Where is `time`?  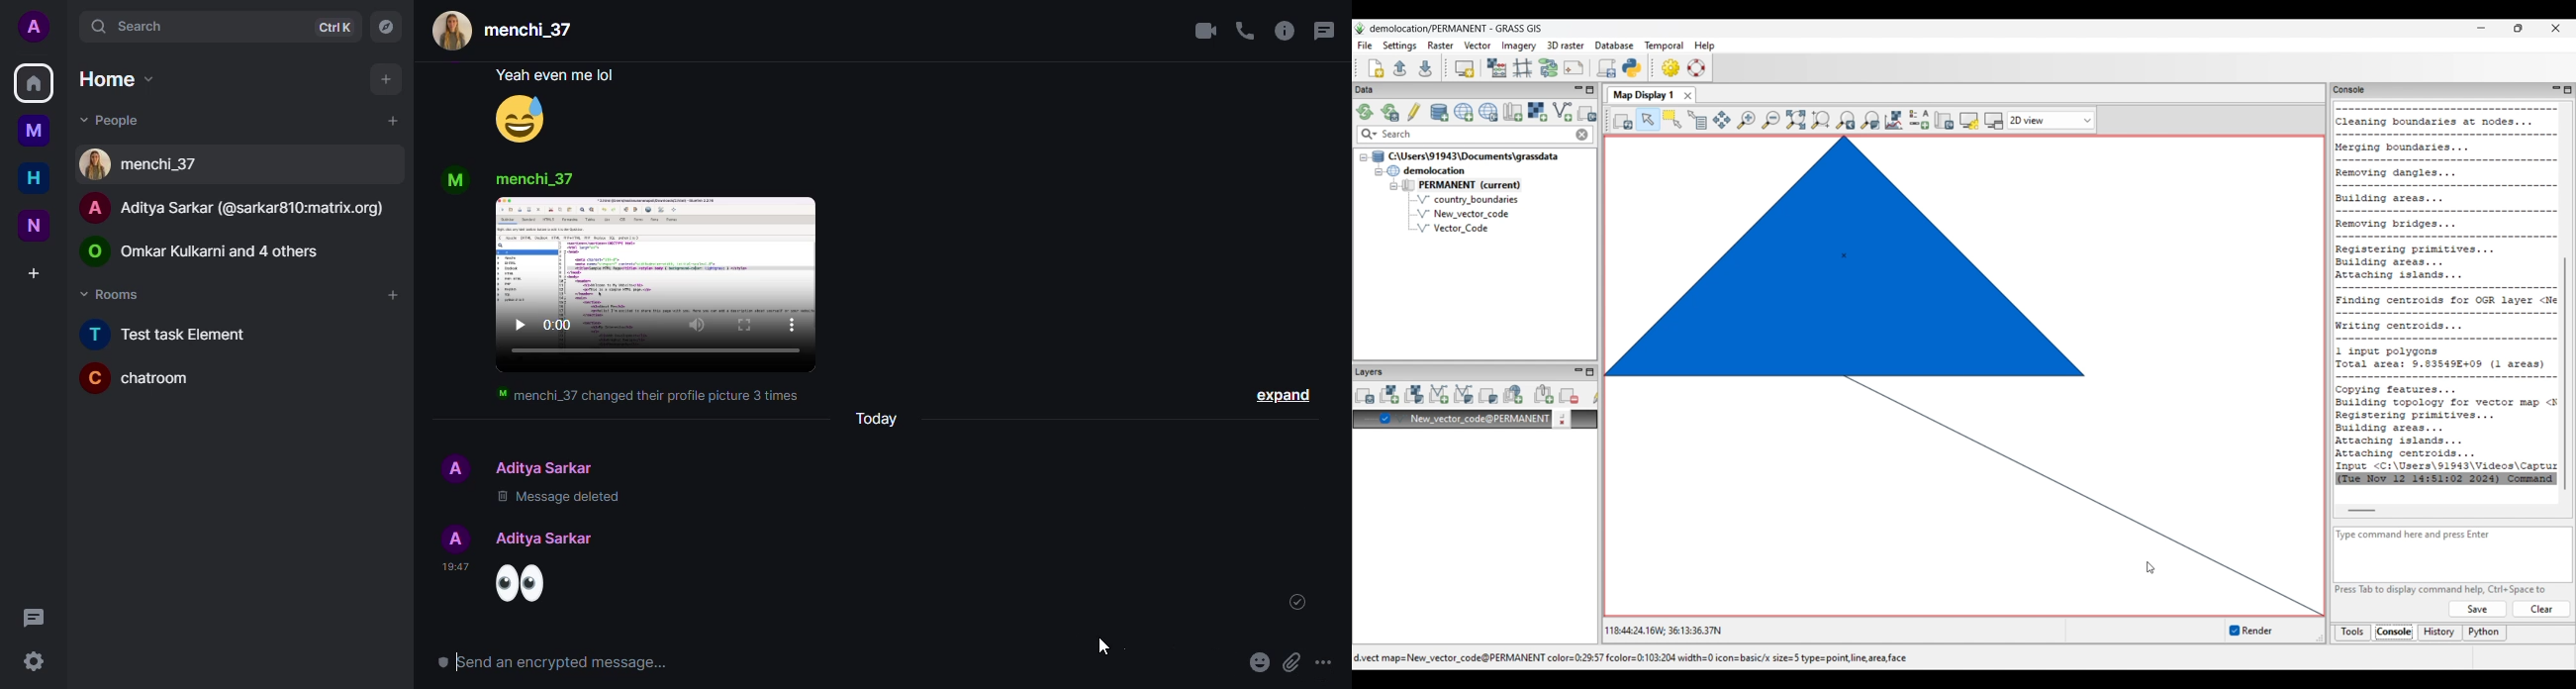
time is located at coordinates (460, 567).